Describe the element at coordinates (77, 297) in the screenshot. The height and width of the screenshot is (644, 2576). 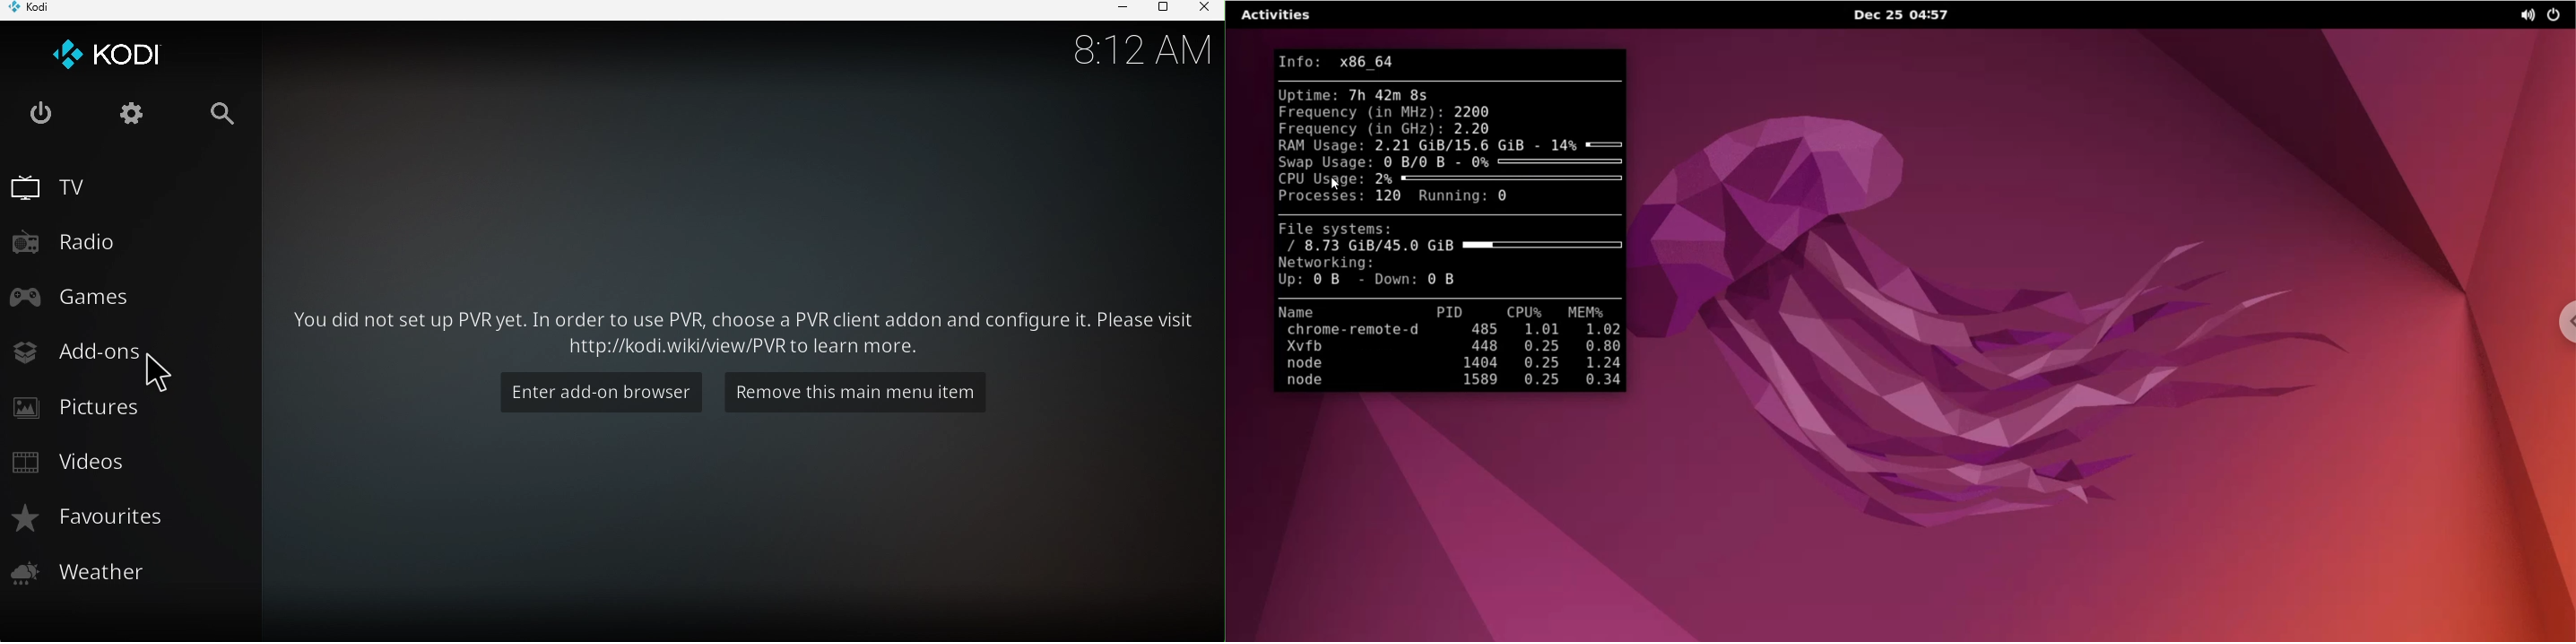
I see `Games` at that location.